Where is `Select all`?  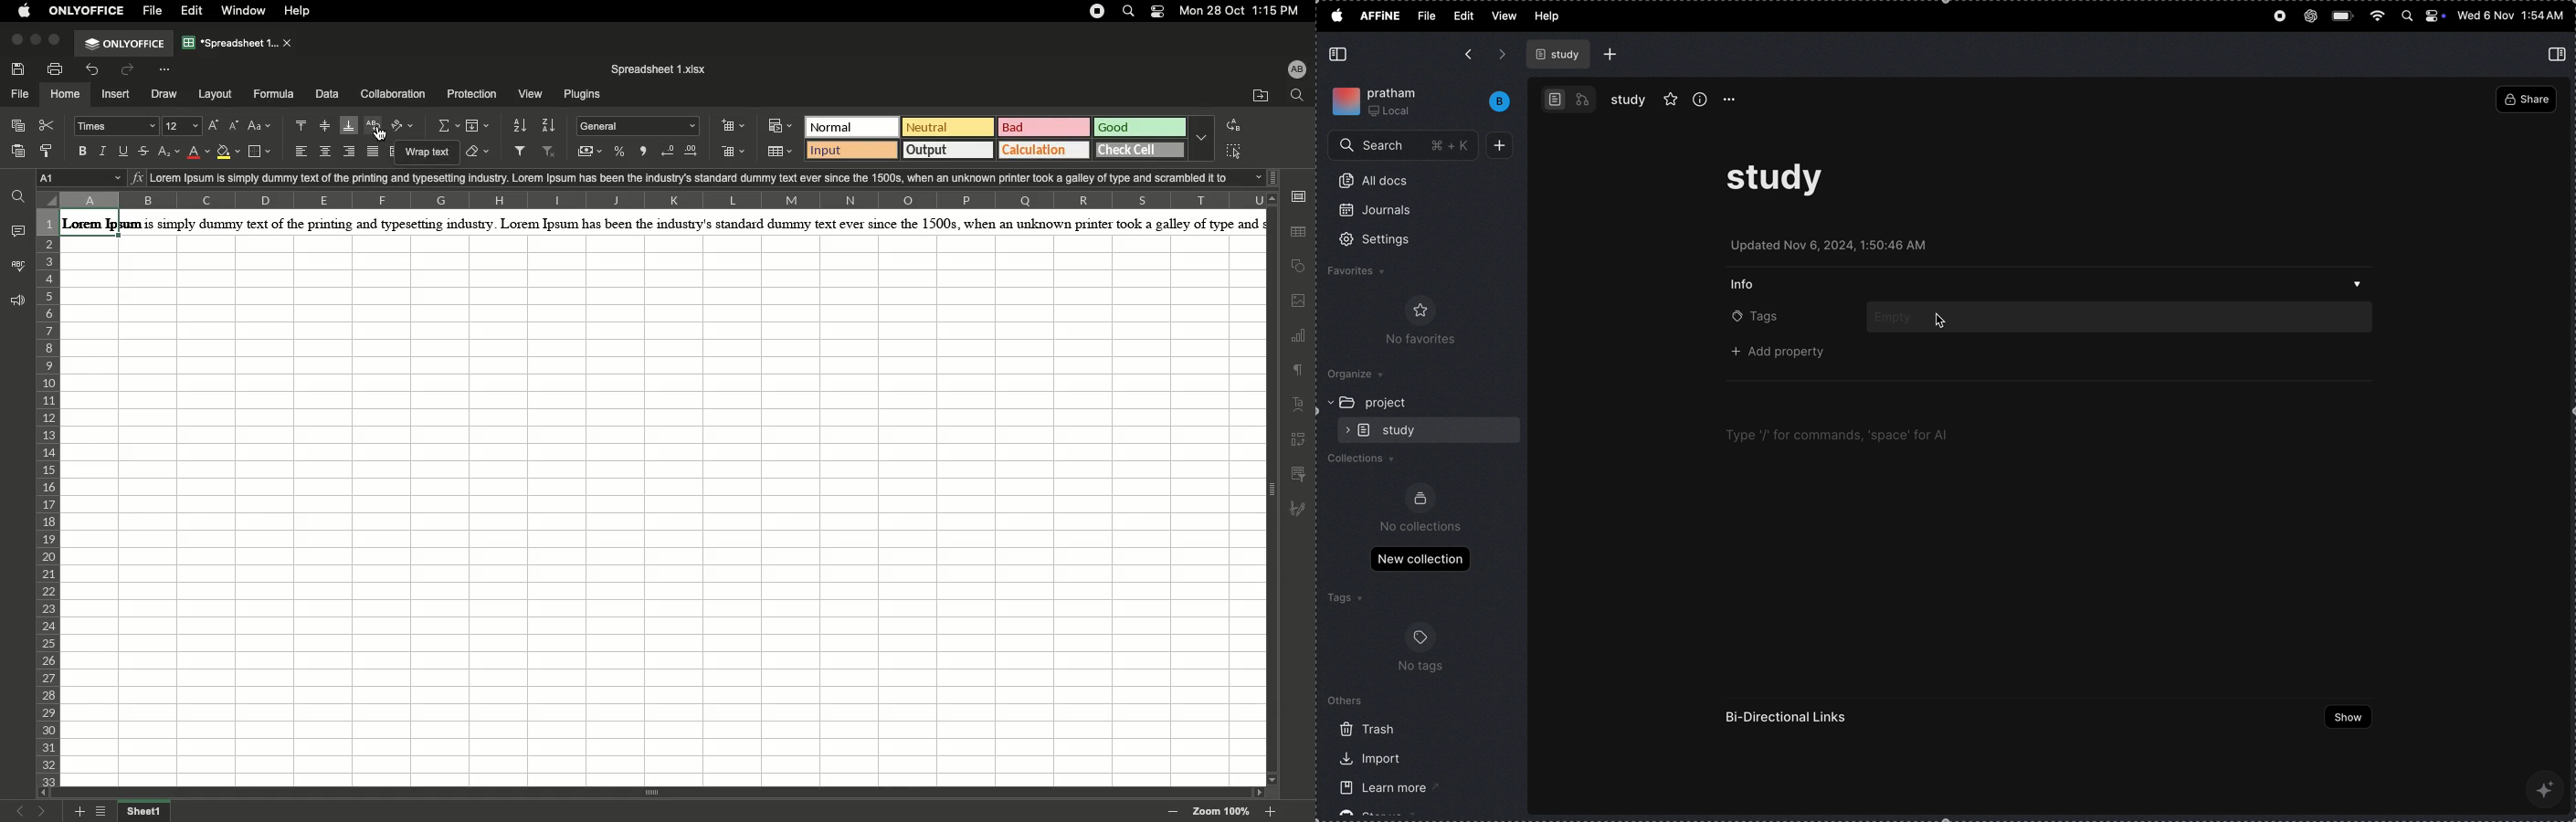
Select all is located at coordinates (1232, 153).